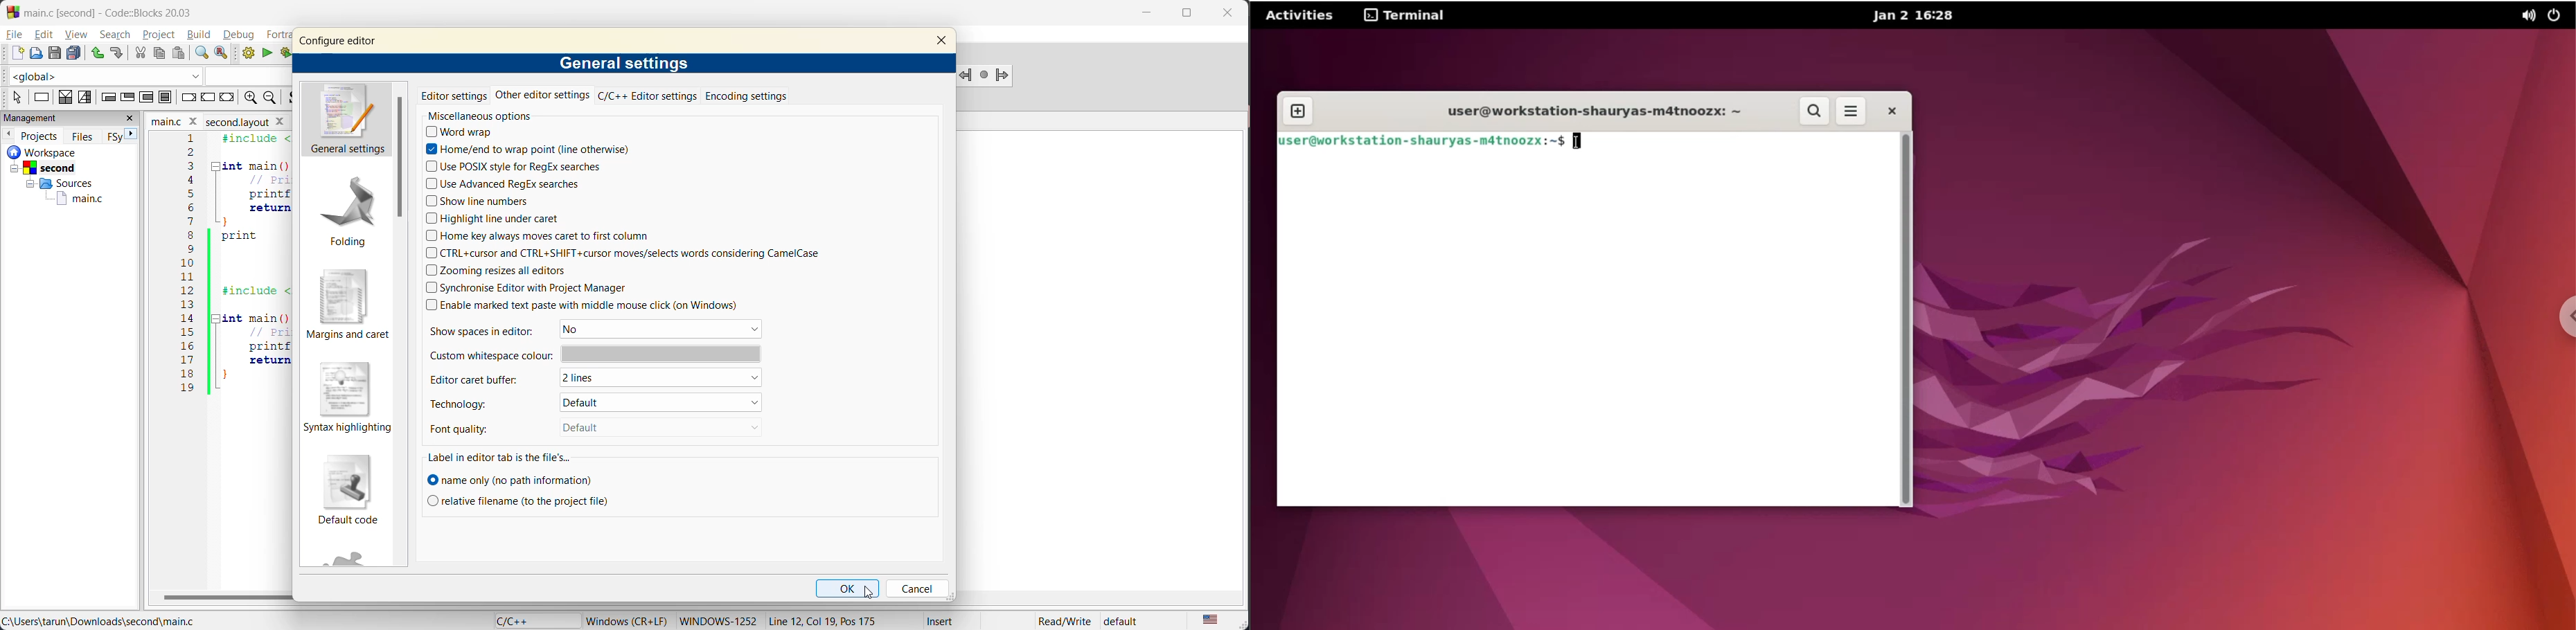 This screenshot has width=2576, height=644. Describe the element at coordinates (963, 76) in the screenshot. I see `Jump back` at that location.